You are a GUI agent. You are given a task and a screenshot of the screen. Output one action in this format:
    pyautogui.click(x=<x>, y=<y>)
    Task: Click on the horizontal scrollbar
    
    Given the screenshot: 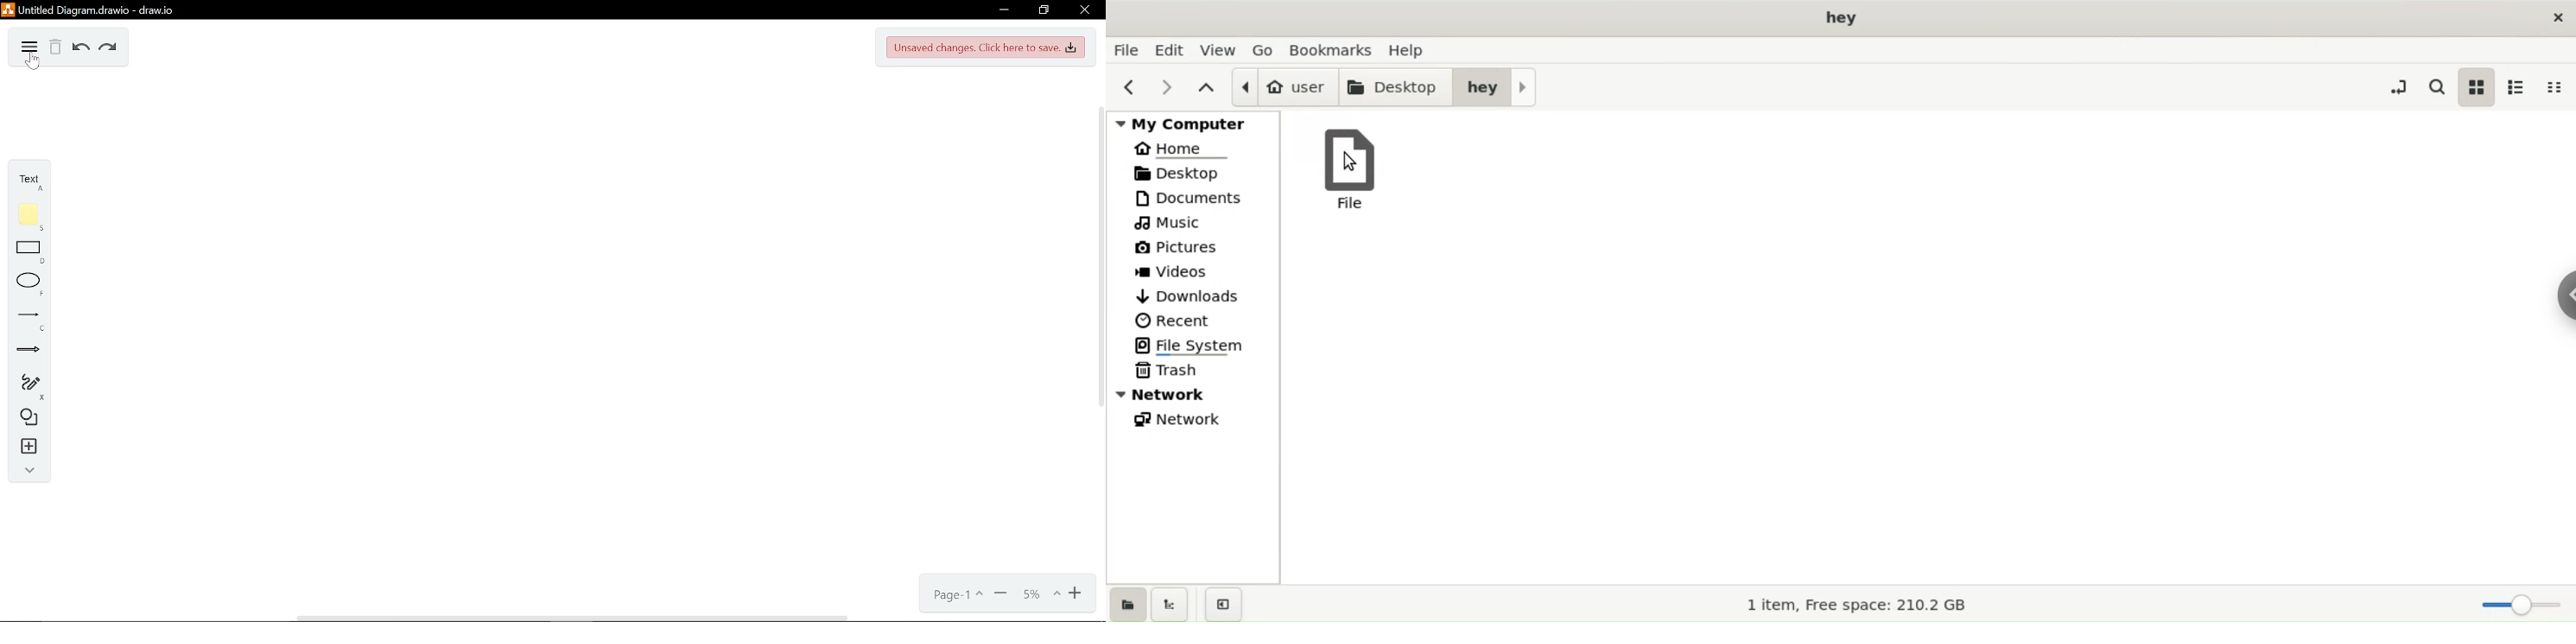 What is the action you would take?
    pyautogui.click(x=570, y=617)
    